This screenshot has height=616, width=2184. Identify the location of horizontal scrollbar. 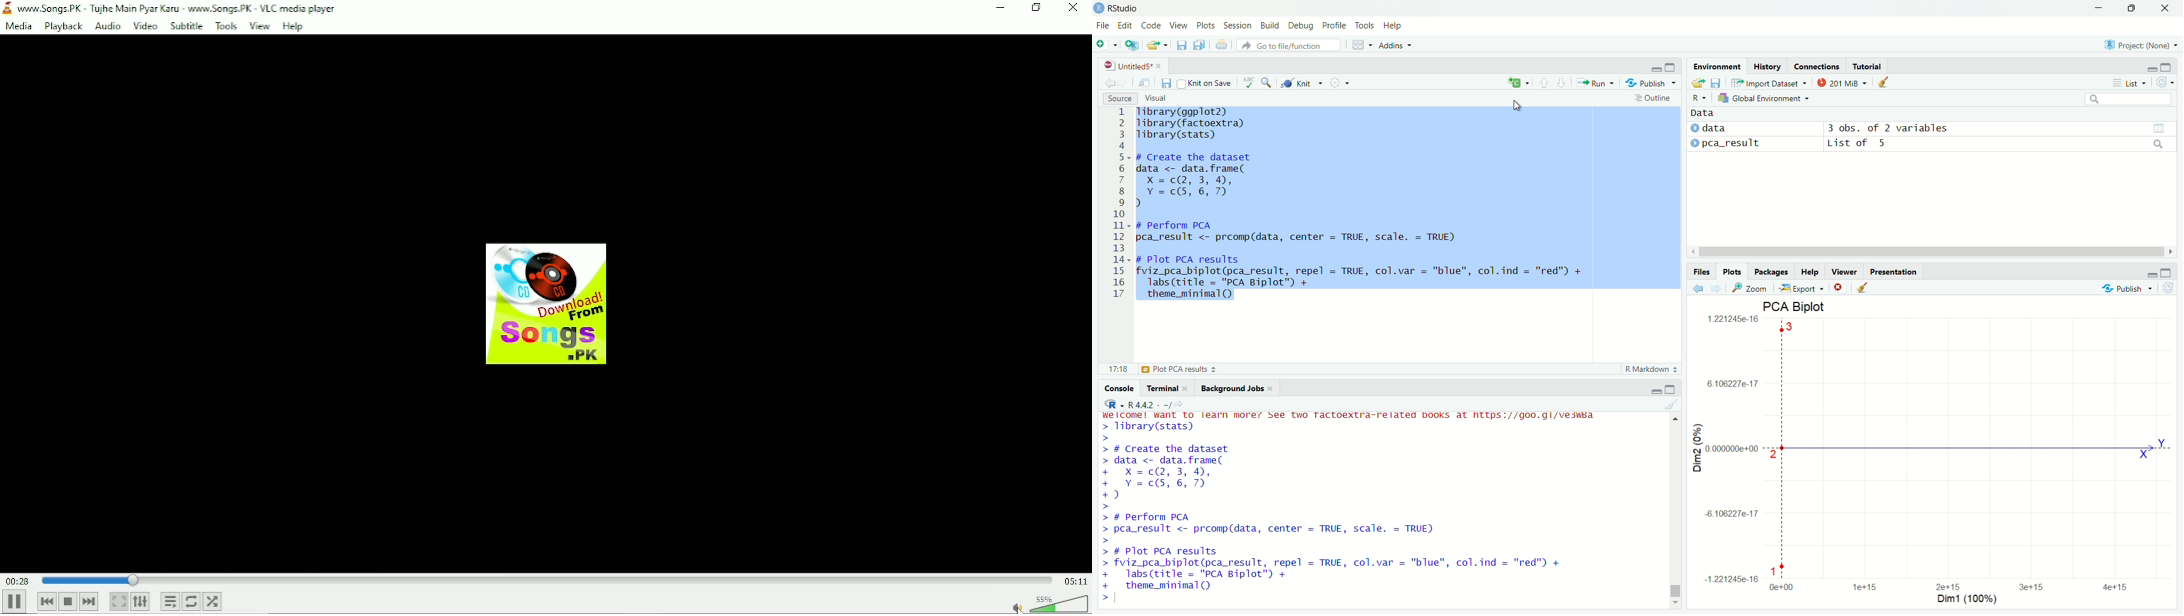
(1931, 252).